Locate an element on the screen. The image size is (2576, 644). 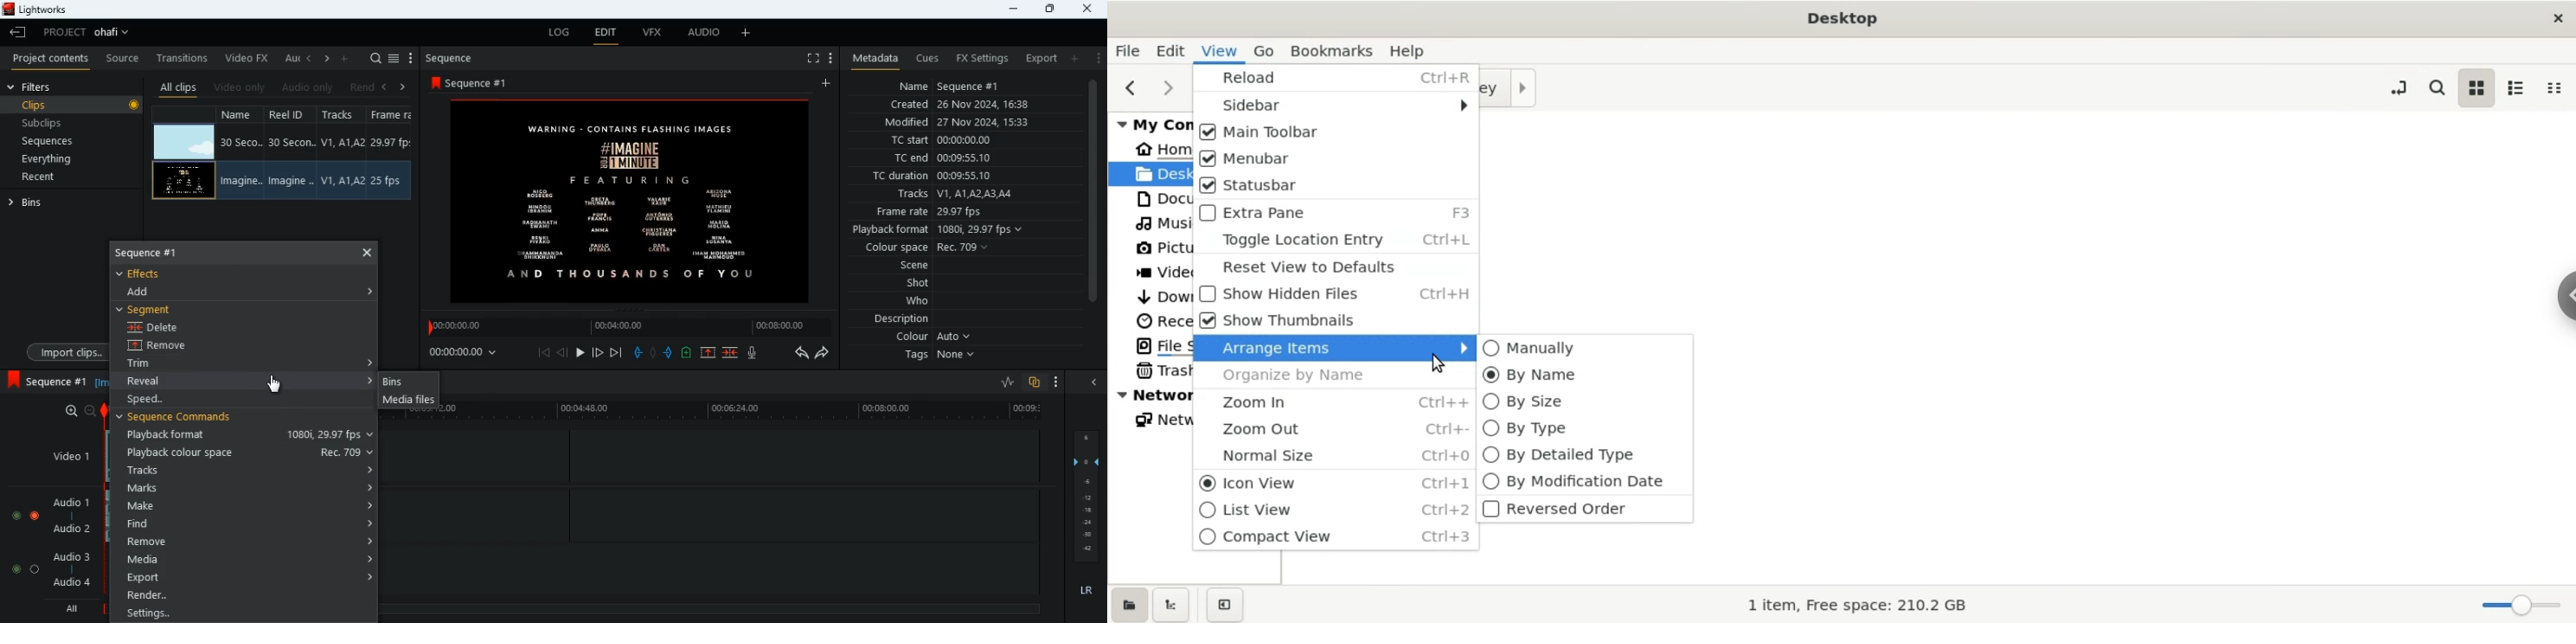
recent is located at coordinates (54, 178).